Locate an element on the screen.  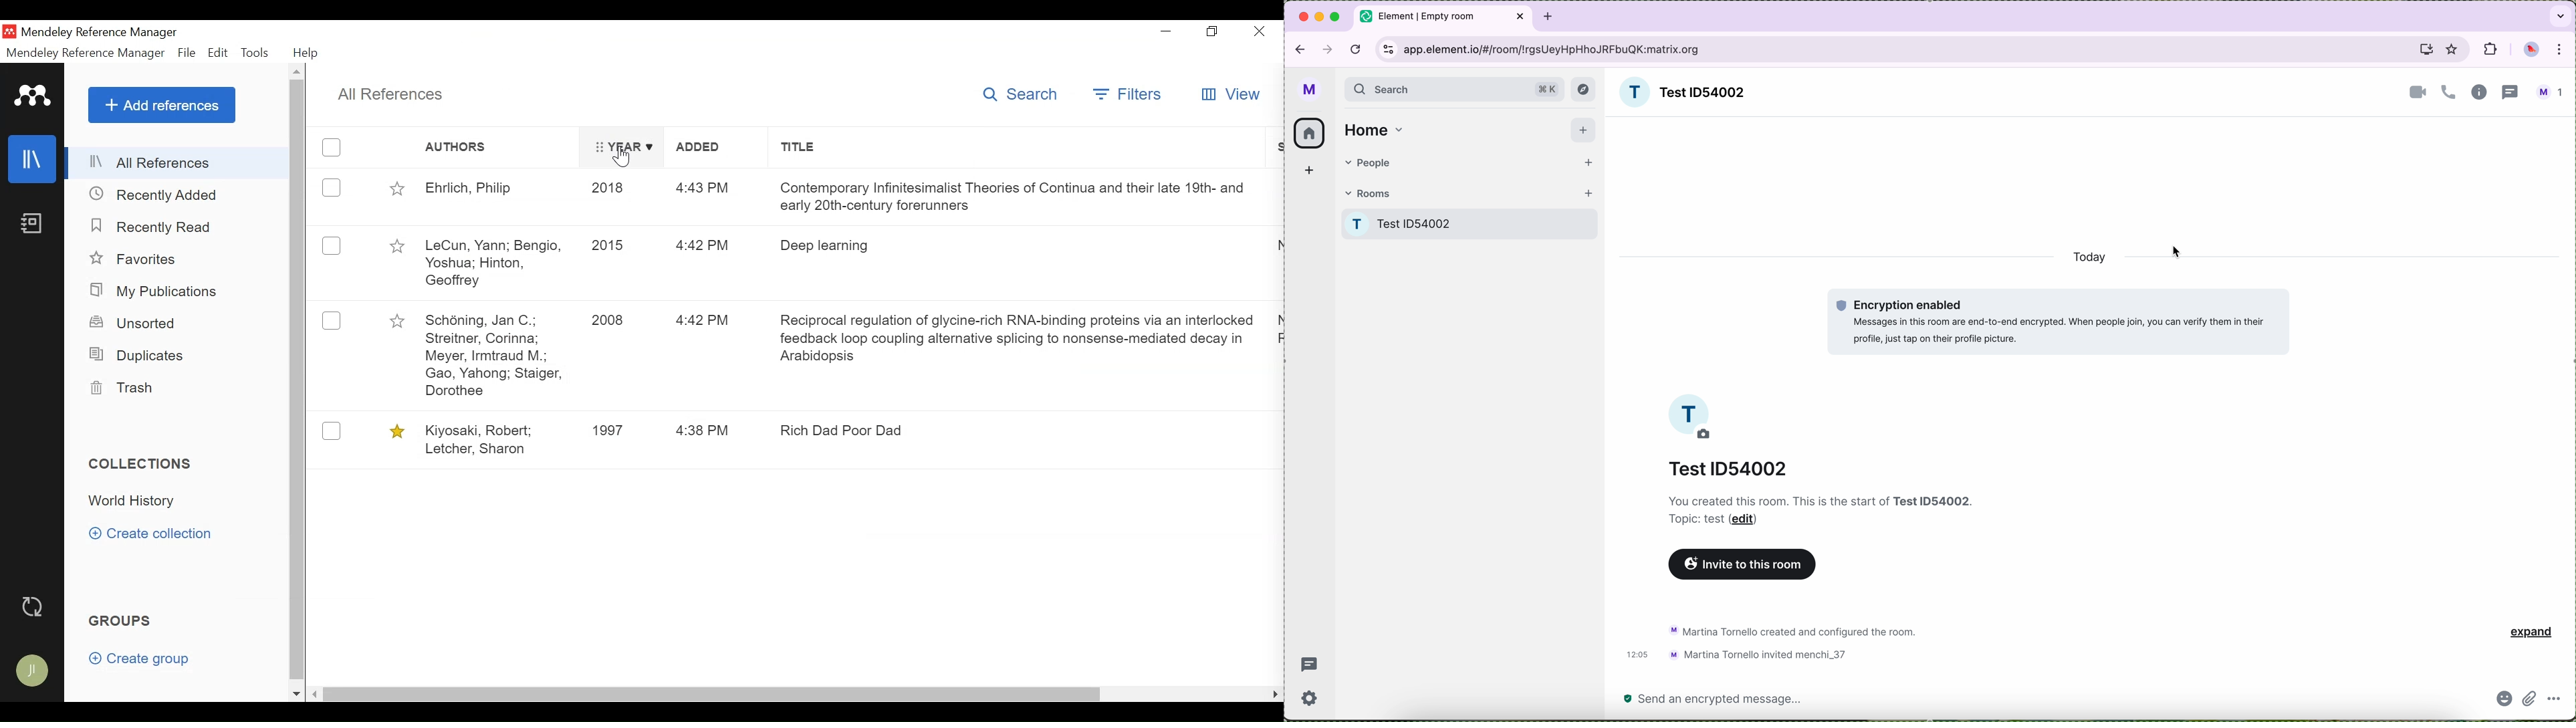
search tabs is located at coordinates (2558, 15).